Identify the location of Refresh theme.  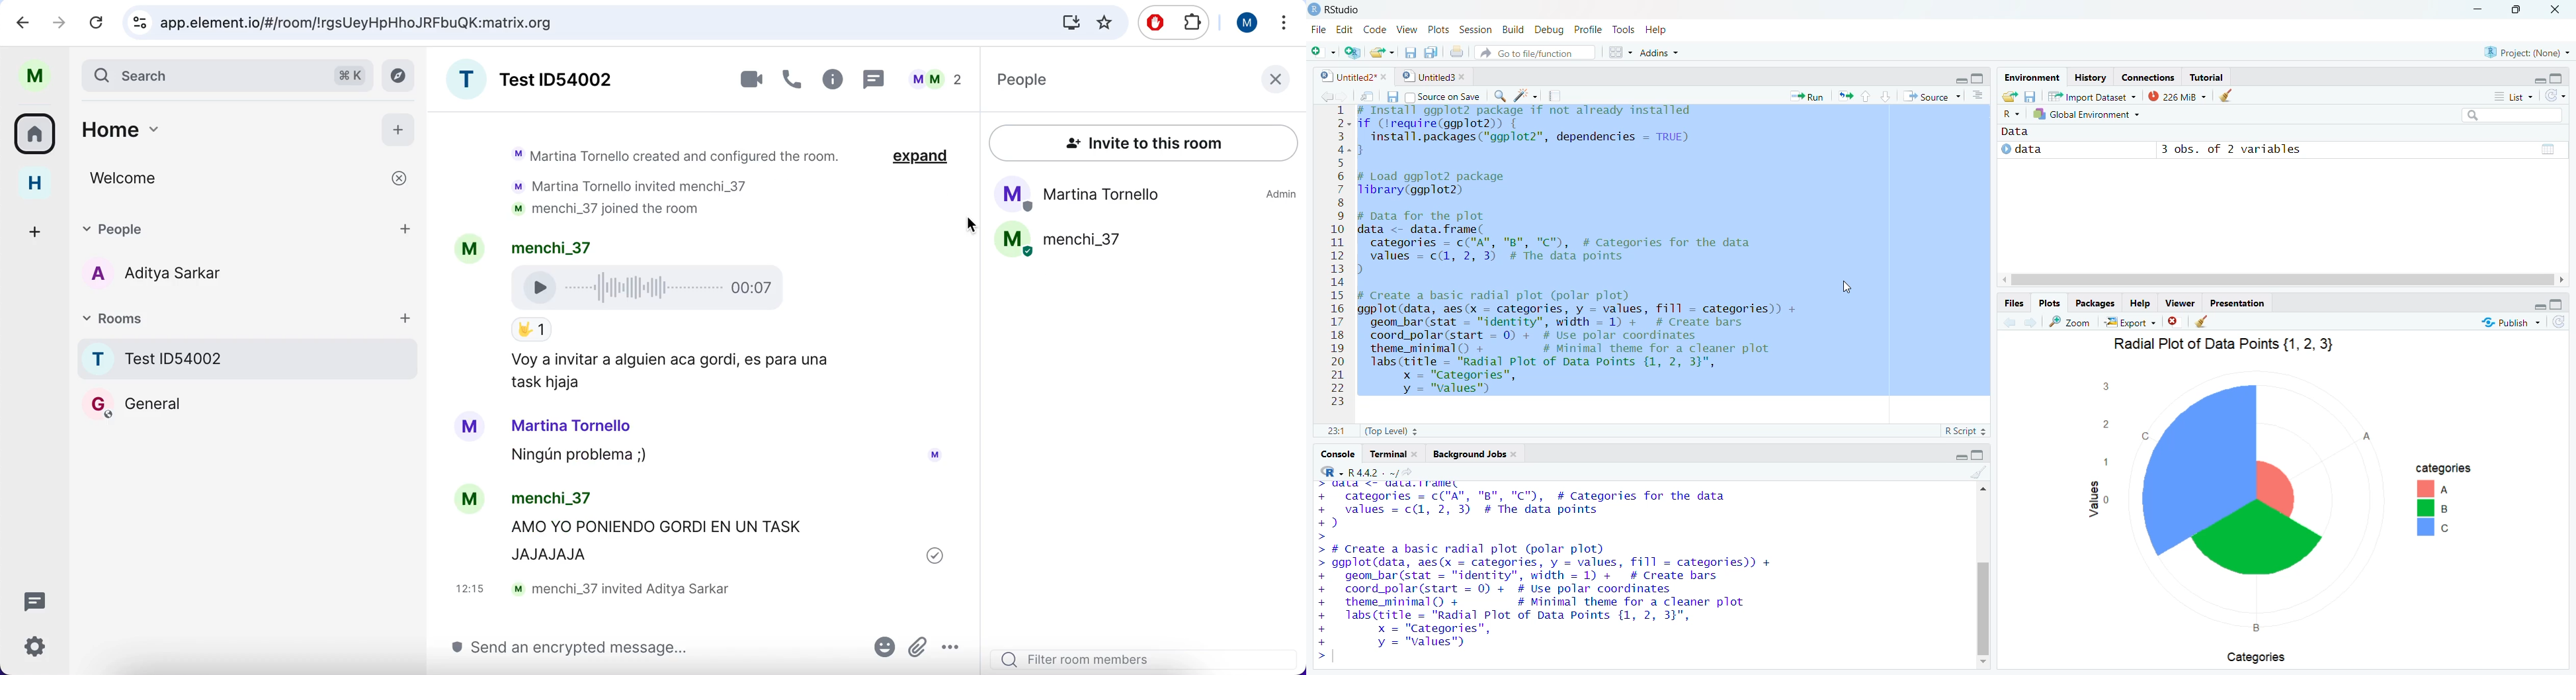
(2557, 95).